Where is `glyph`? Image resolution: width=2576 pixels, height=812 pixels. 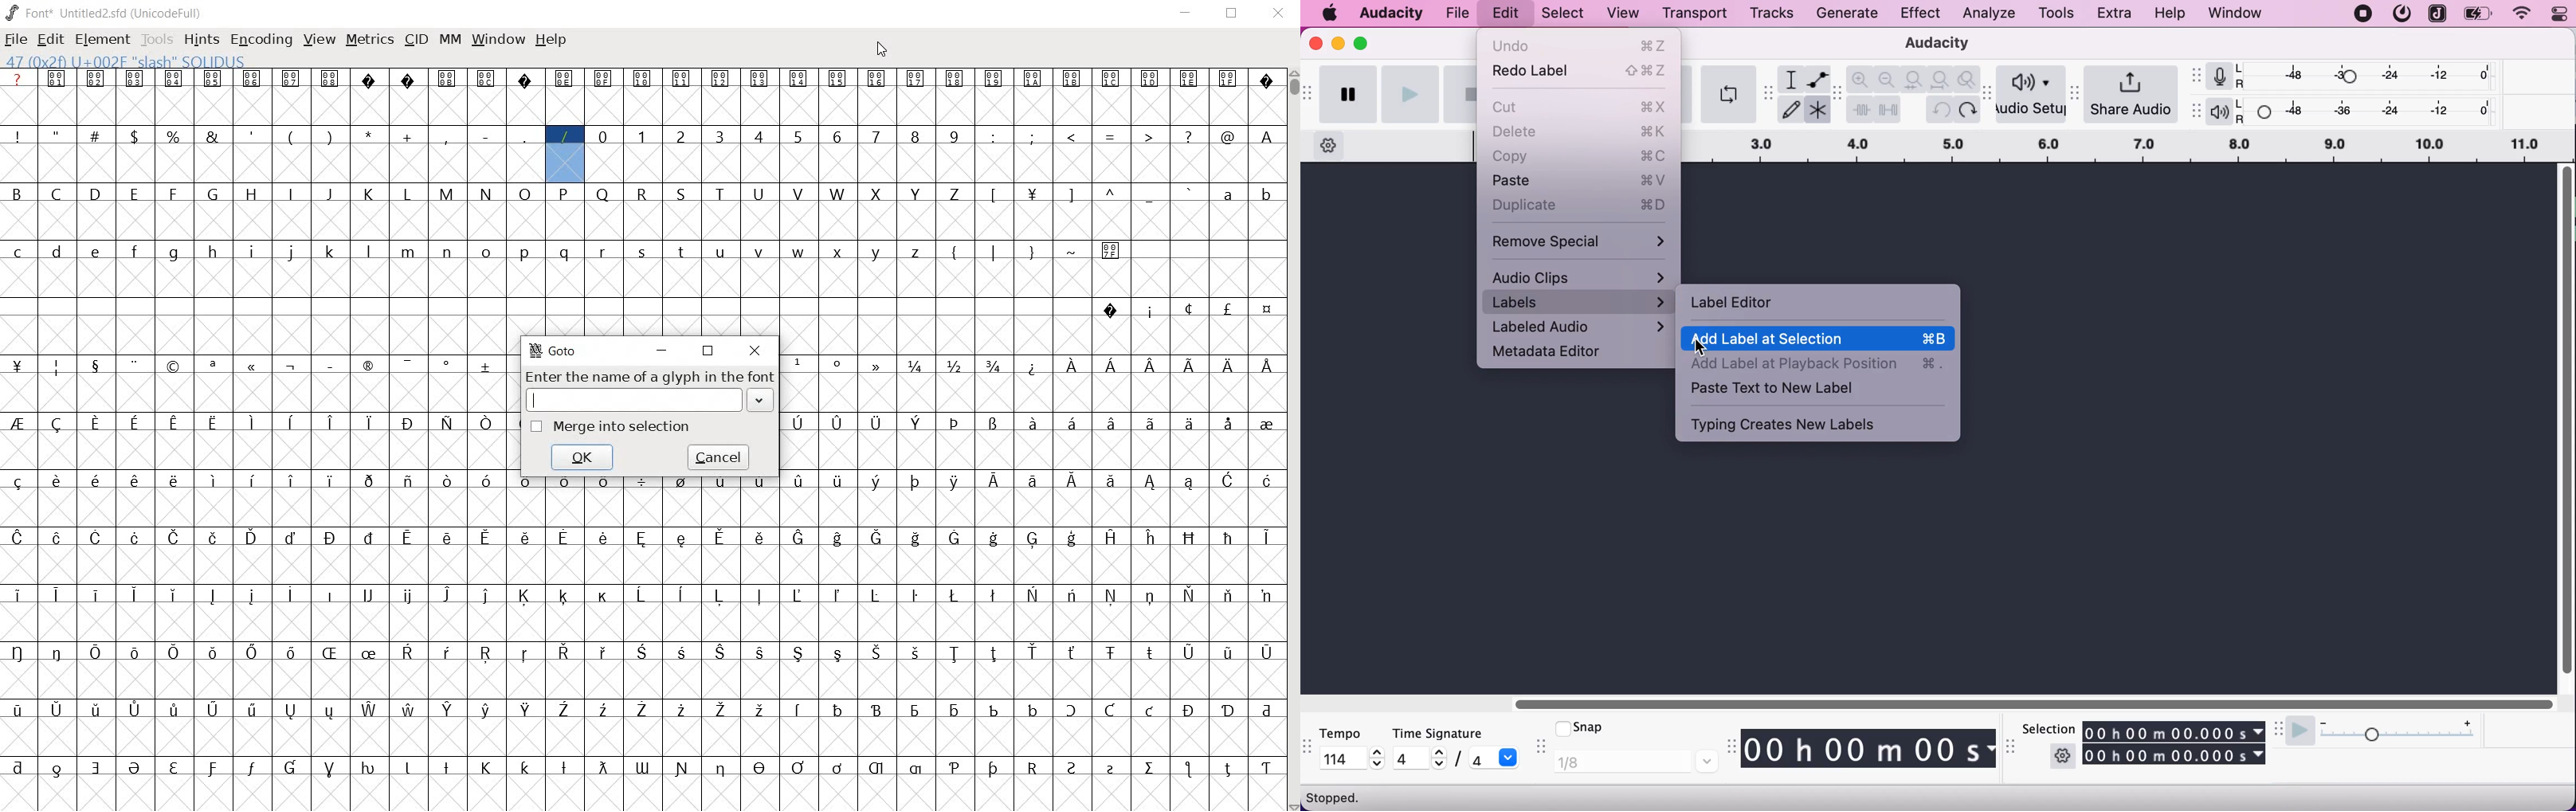
glyph is located at coordinates (252, 768).